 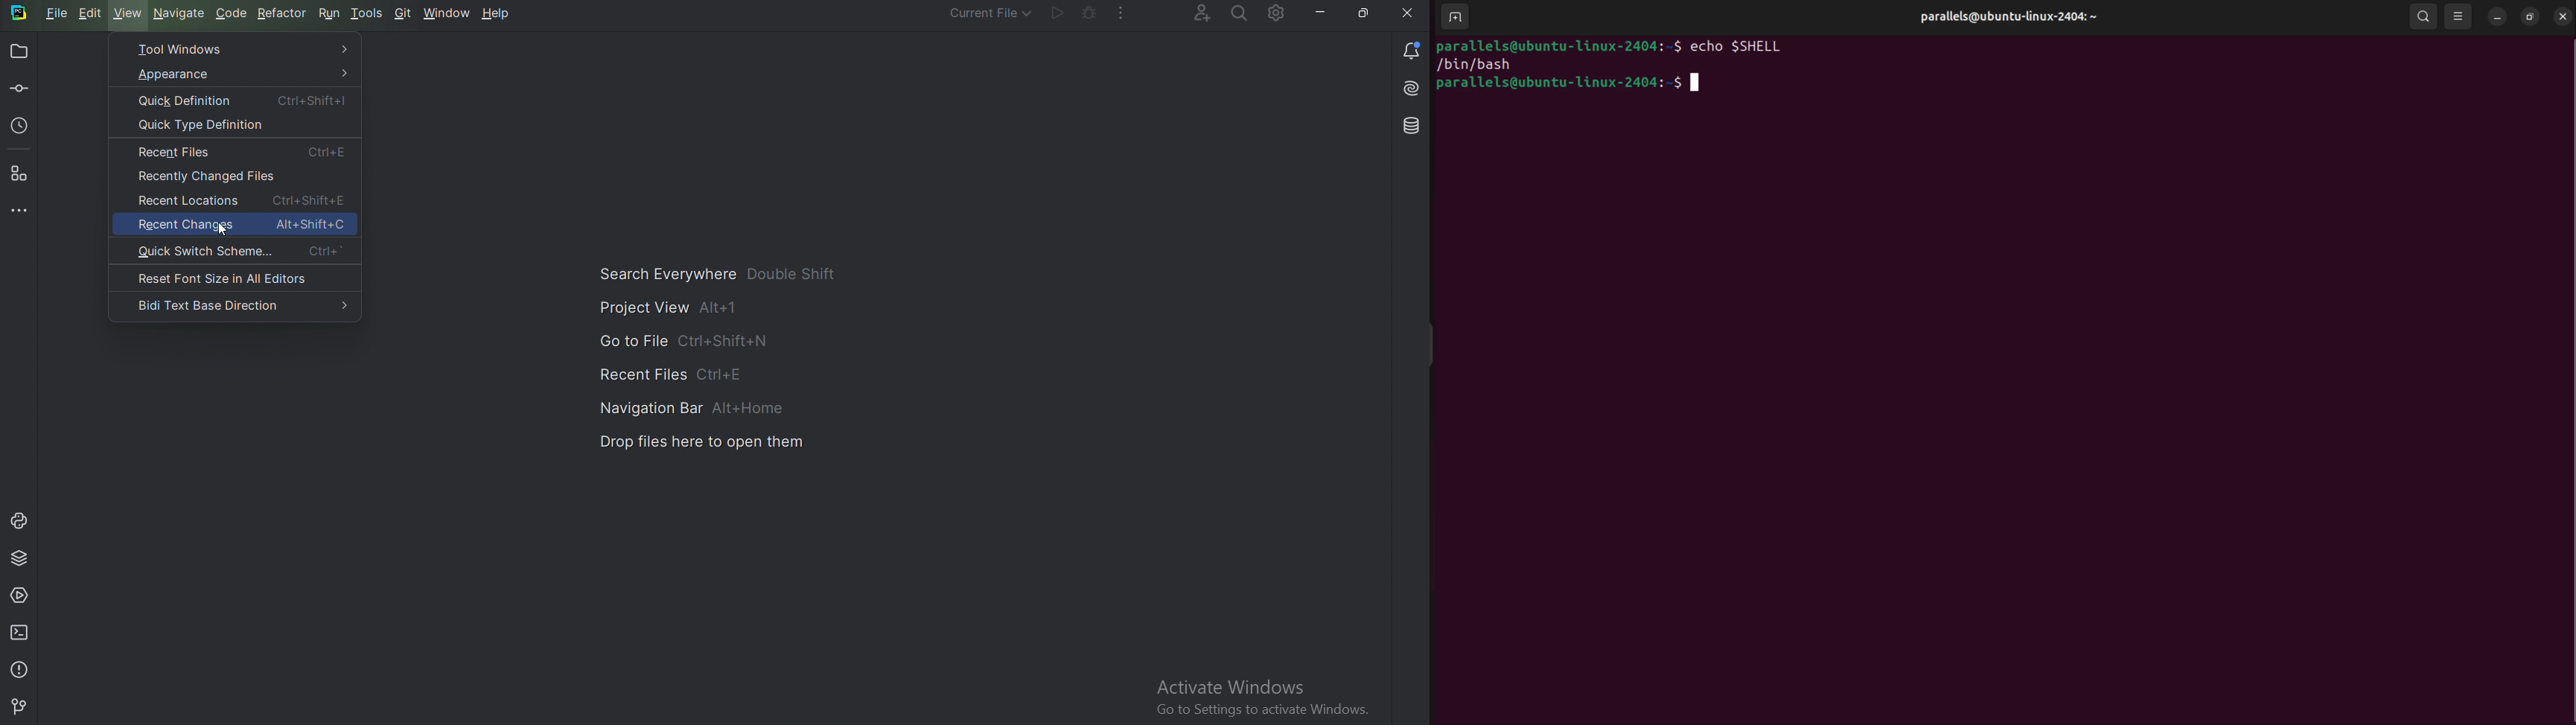 I want to click on More tool windows, so click(x=20, y=211).